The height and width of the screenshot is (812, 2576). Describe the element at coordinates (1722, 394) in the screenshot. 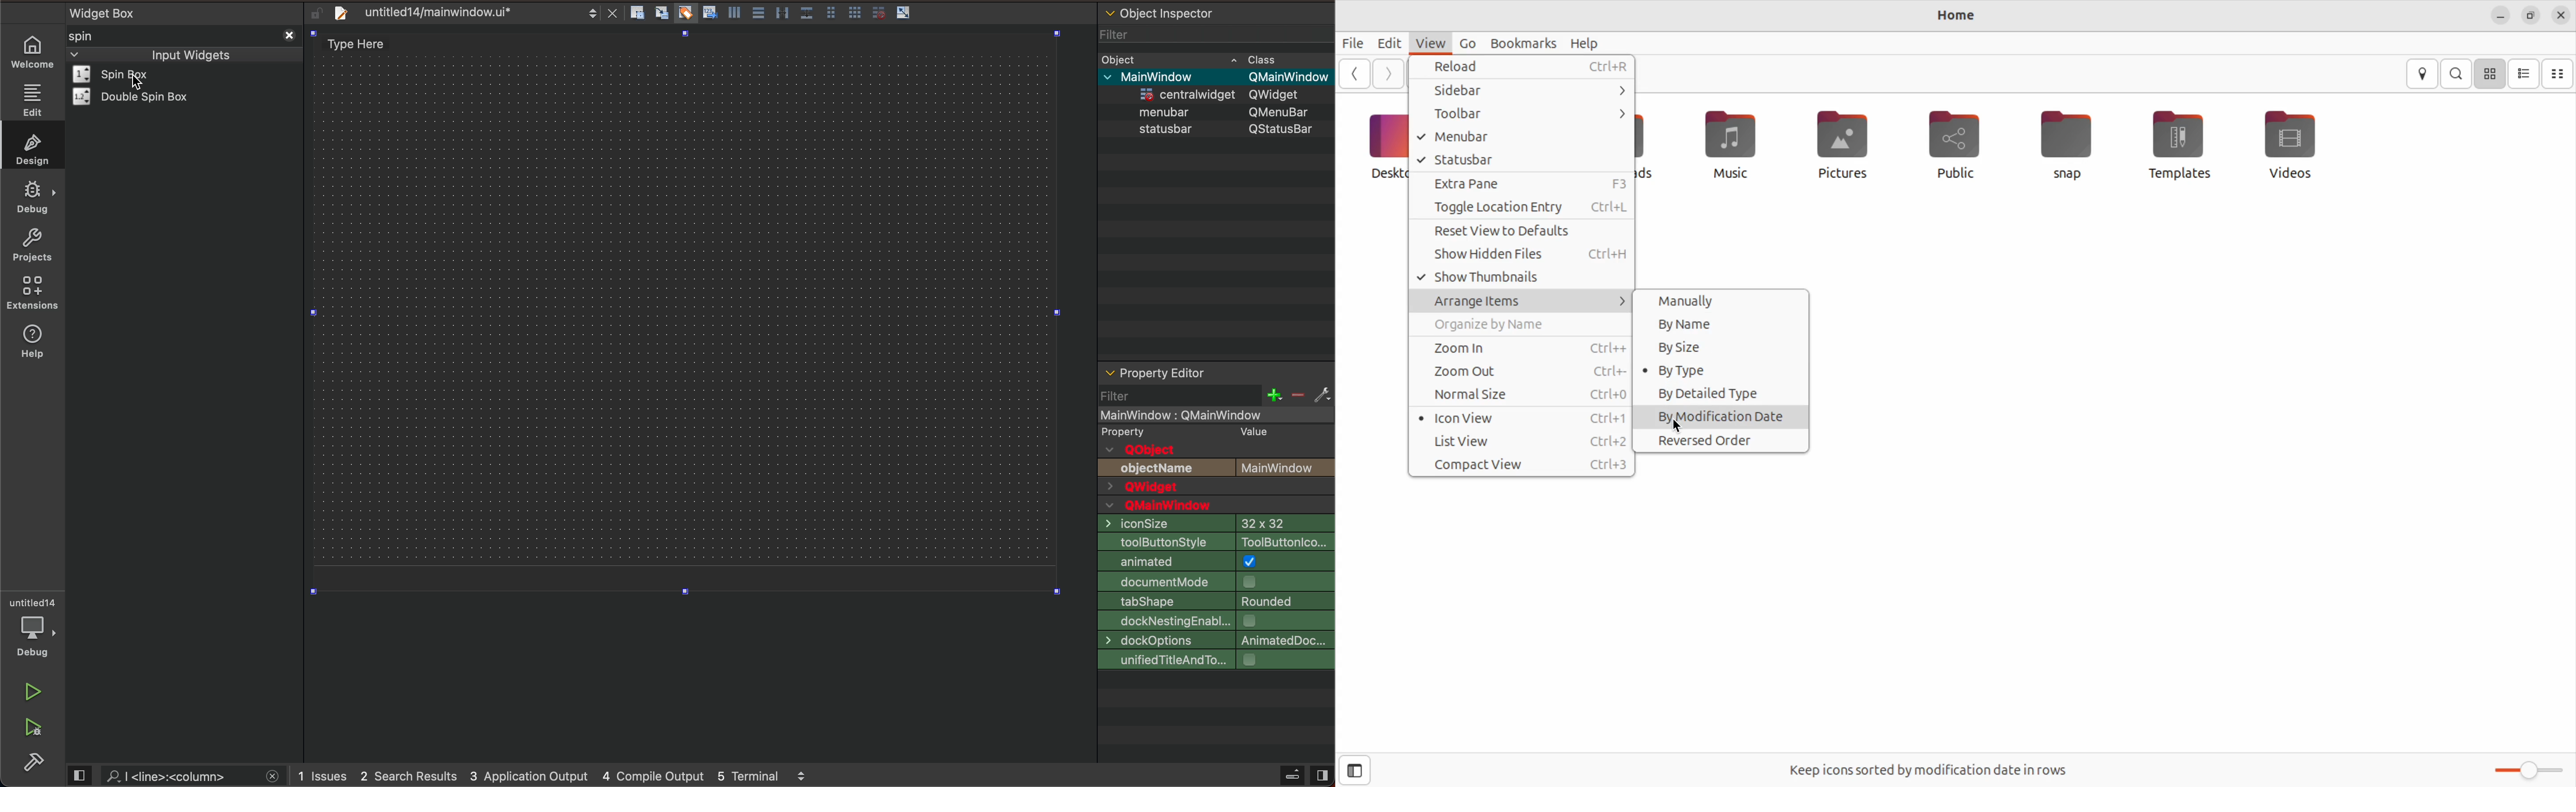

I see `By detailed type` at that location.